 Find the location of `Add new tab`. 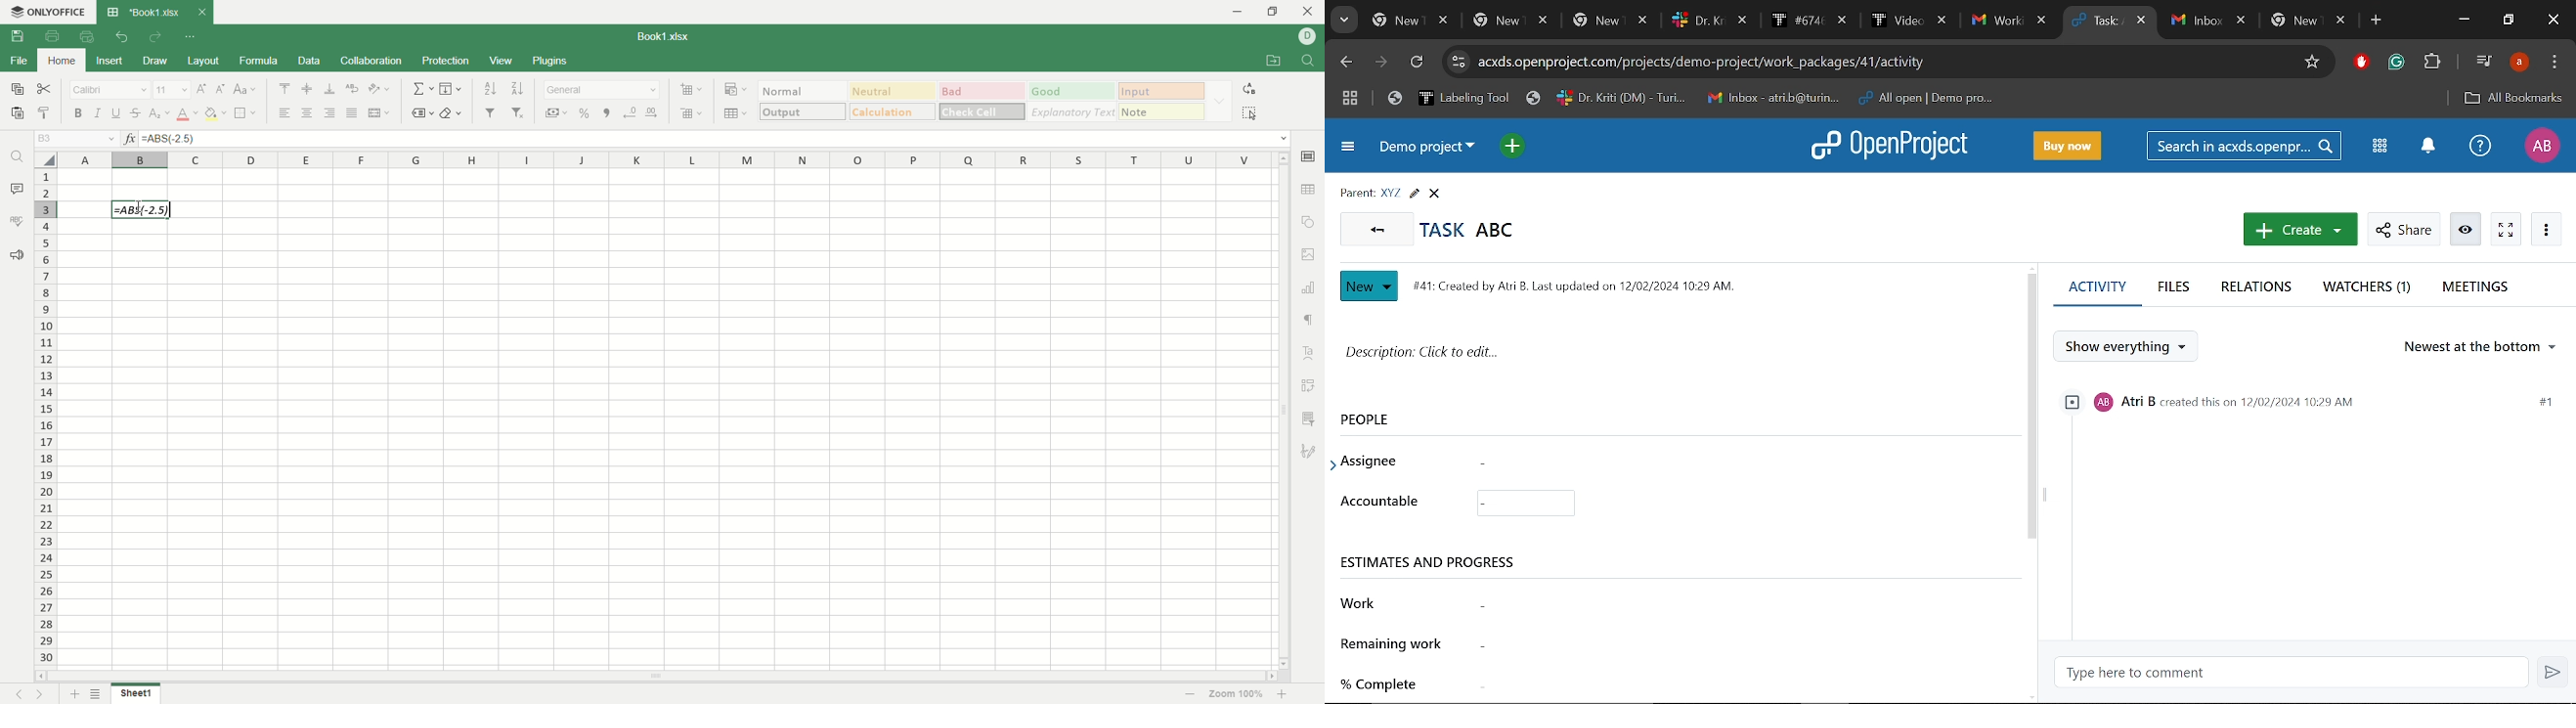

Add new tab is located at coordinates (2375, 22).